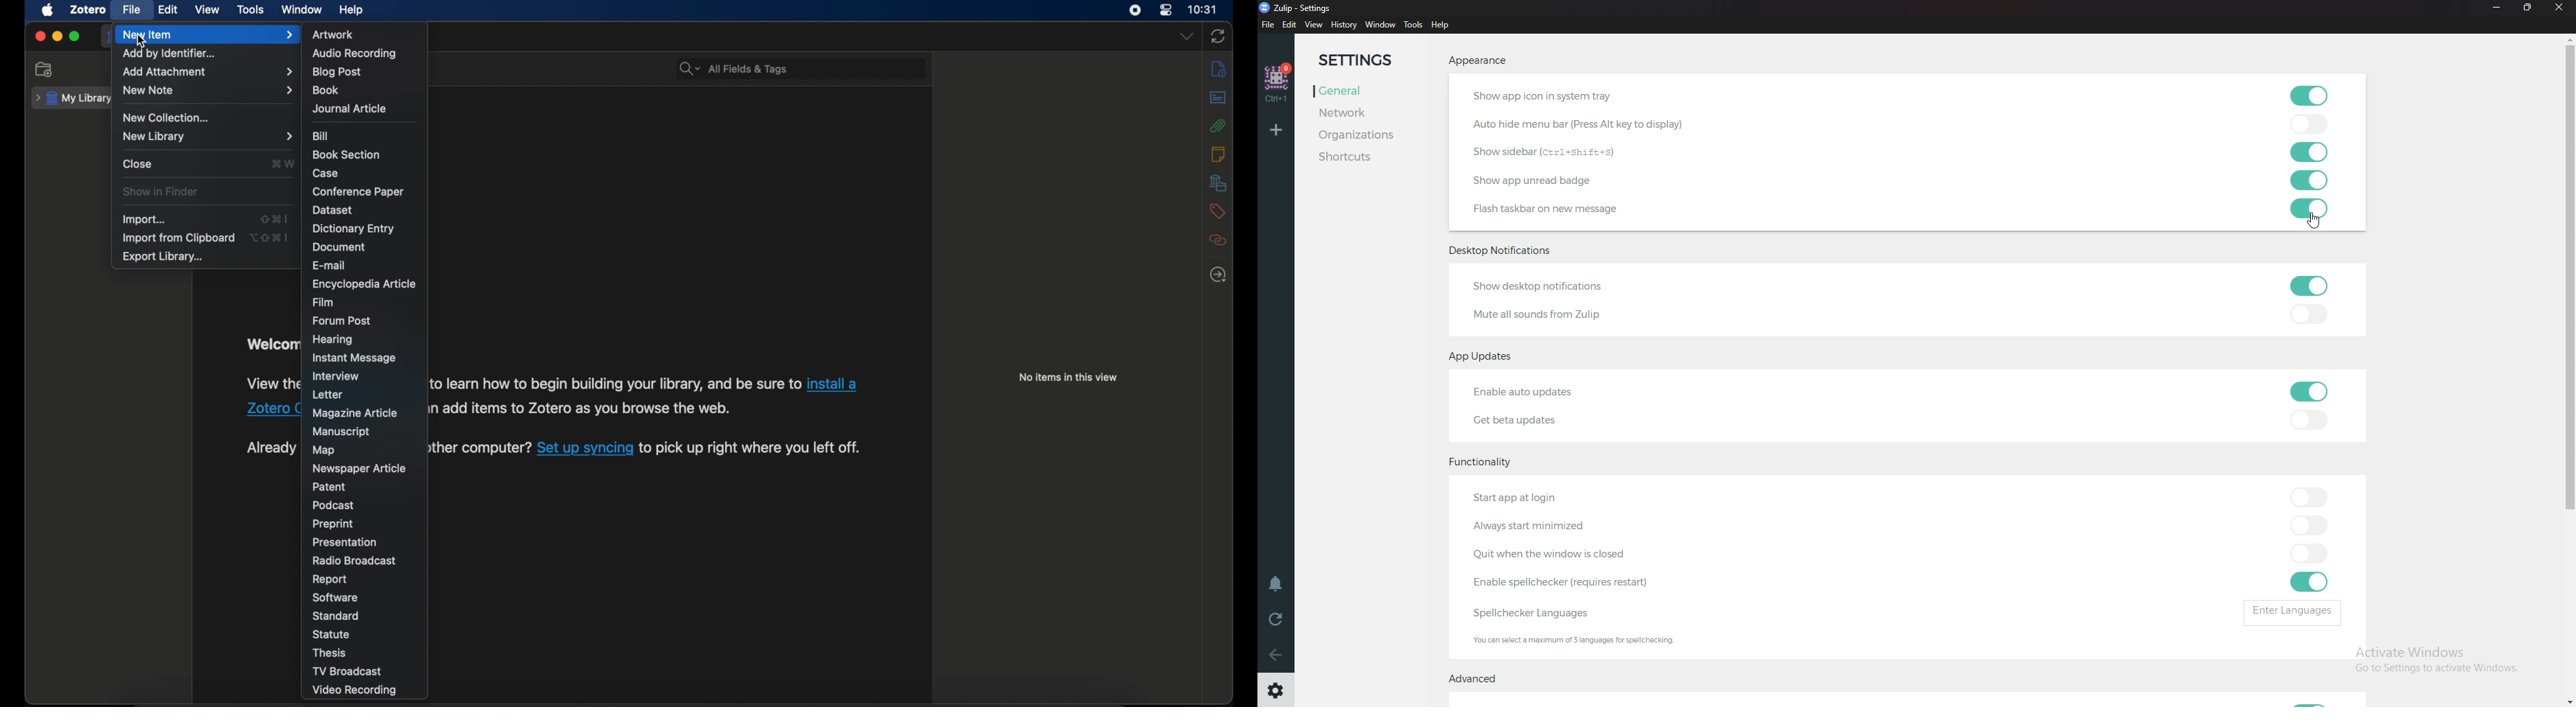 The image size is (2576, 728). Describe the element at coordinates (364, 284) in the screenshot. I see `encyclopedia article` at that location.